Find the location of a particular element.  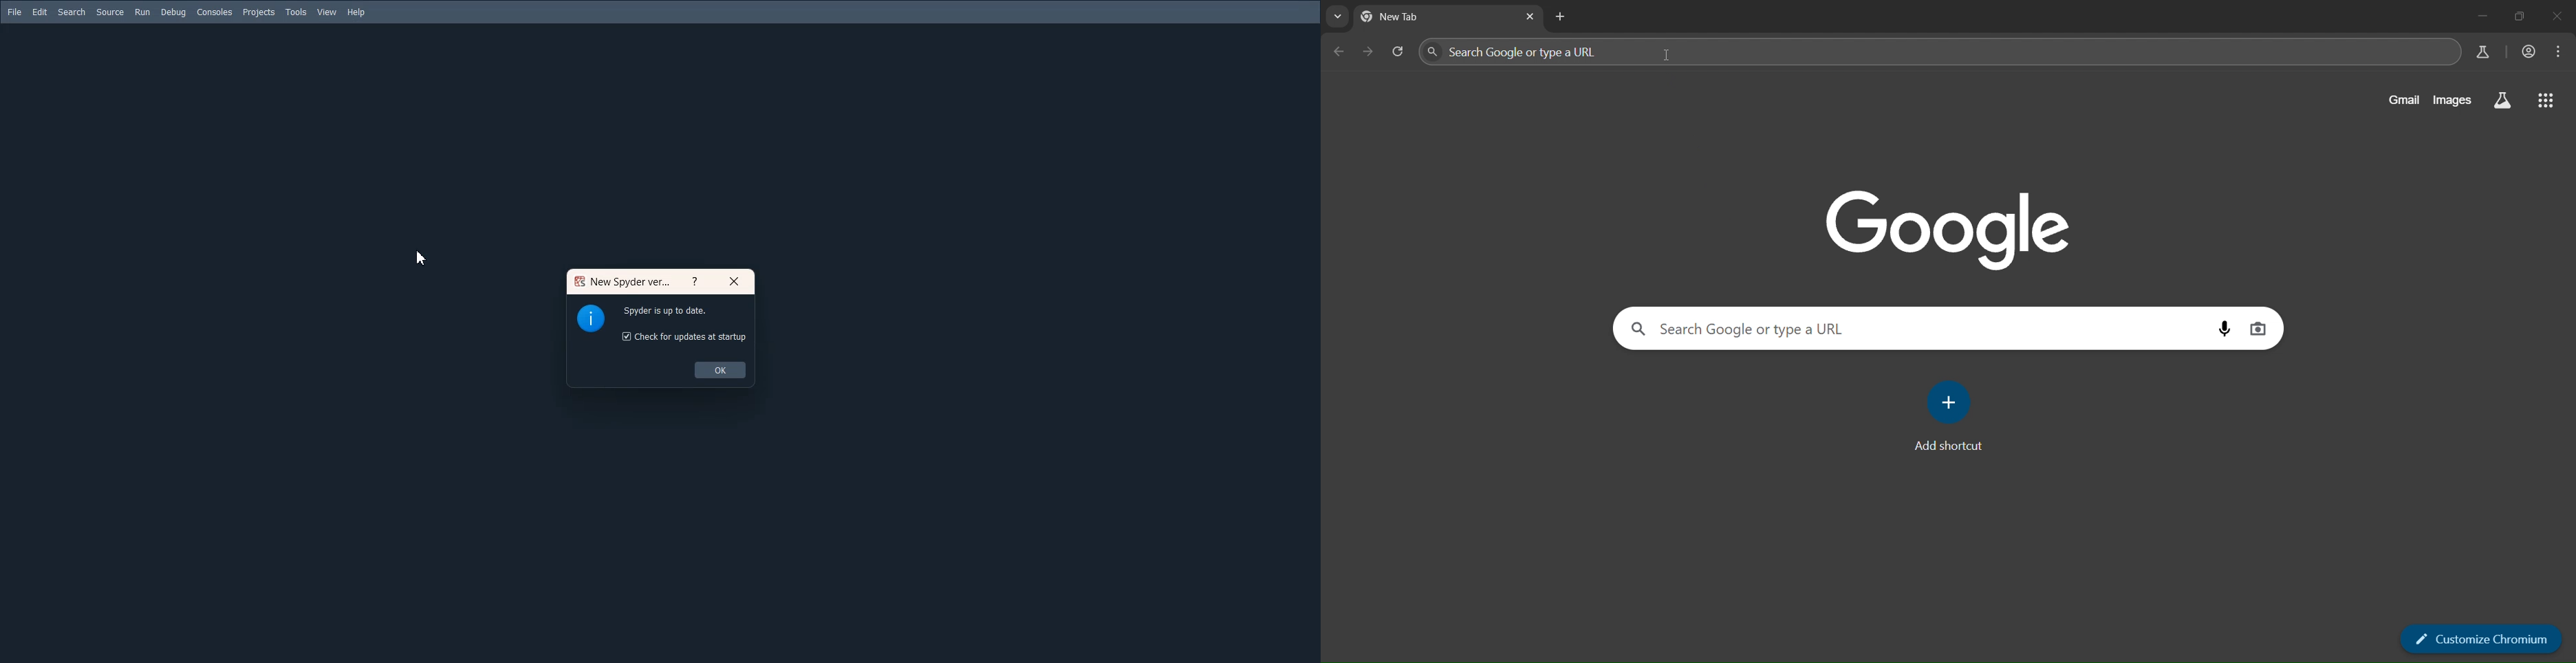

Logo is located at coordinates (591, 317).